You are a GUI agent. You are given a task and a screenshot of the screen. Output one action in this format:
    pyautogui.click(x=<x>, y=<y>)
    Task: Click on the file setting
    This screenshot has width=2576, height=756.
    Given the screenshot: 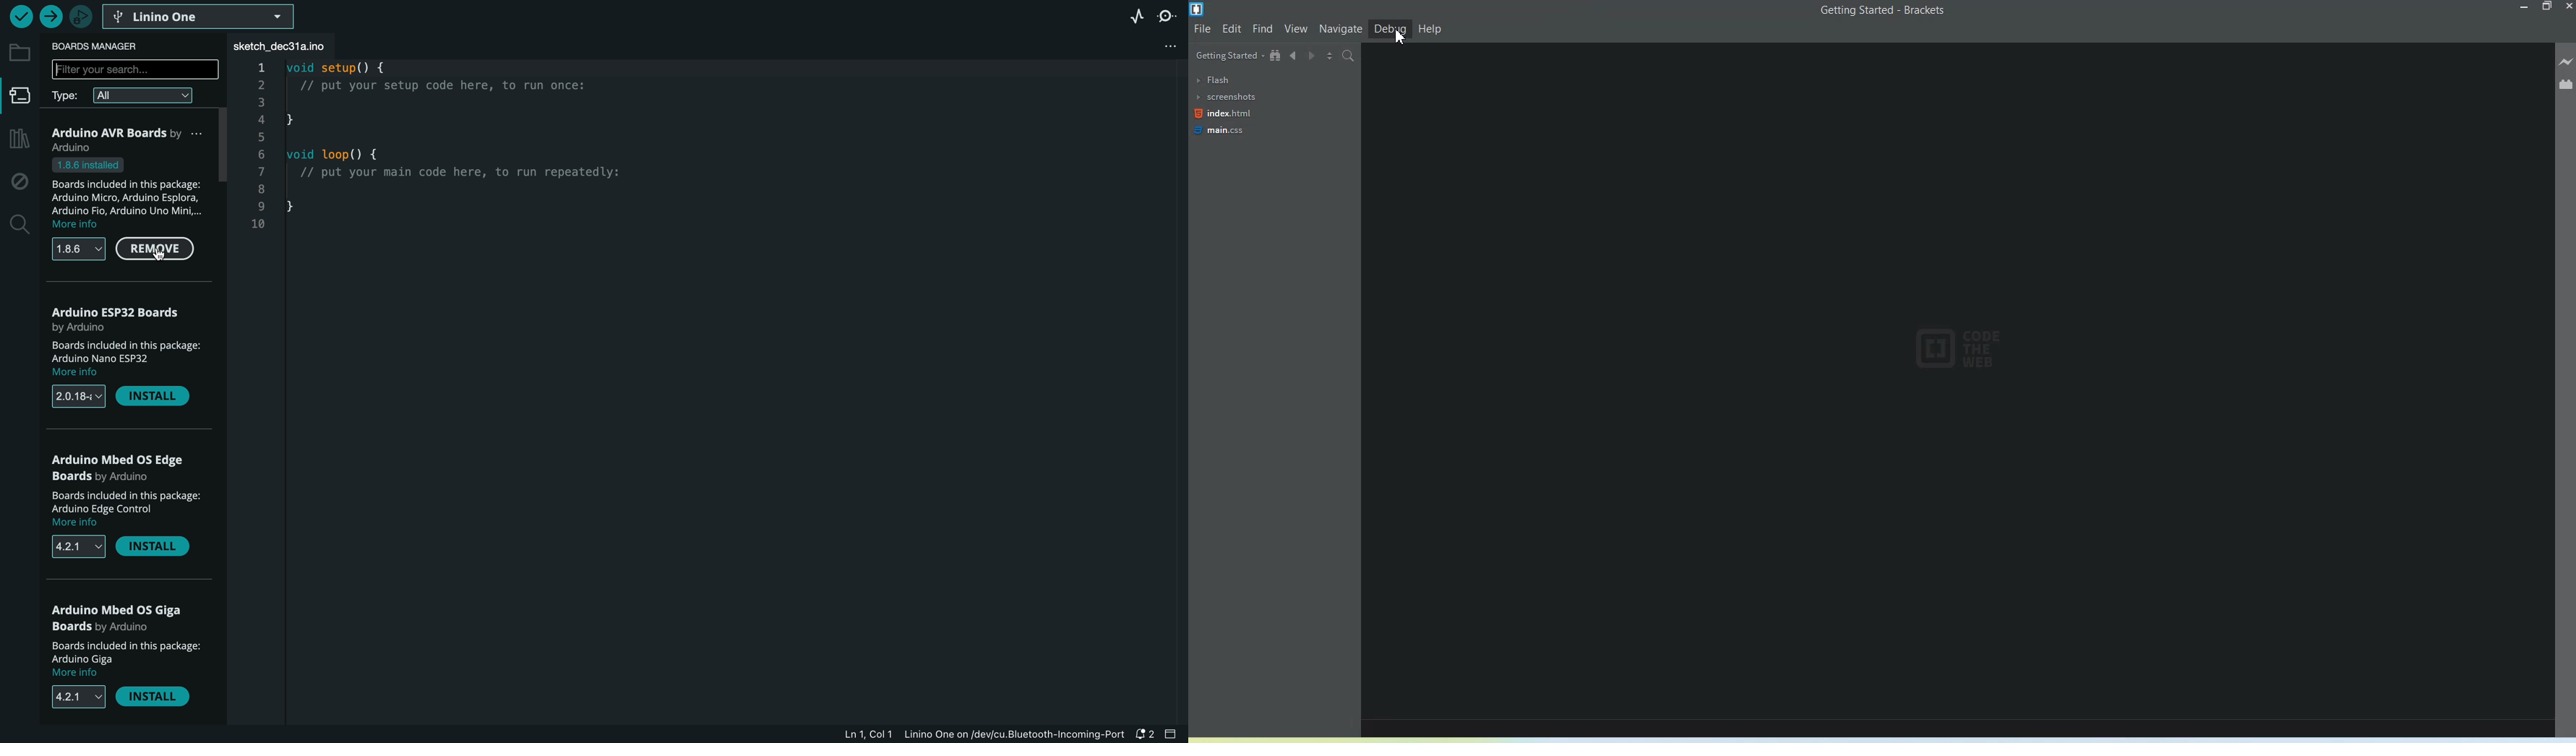 What is the action you would take?
    pyautogui.click(x=1161, y=46)
    